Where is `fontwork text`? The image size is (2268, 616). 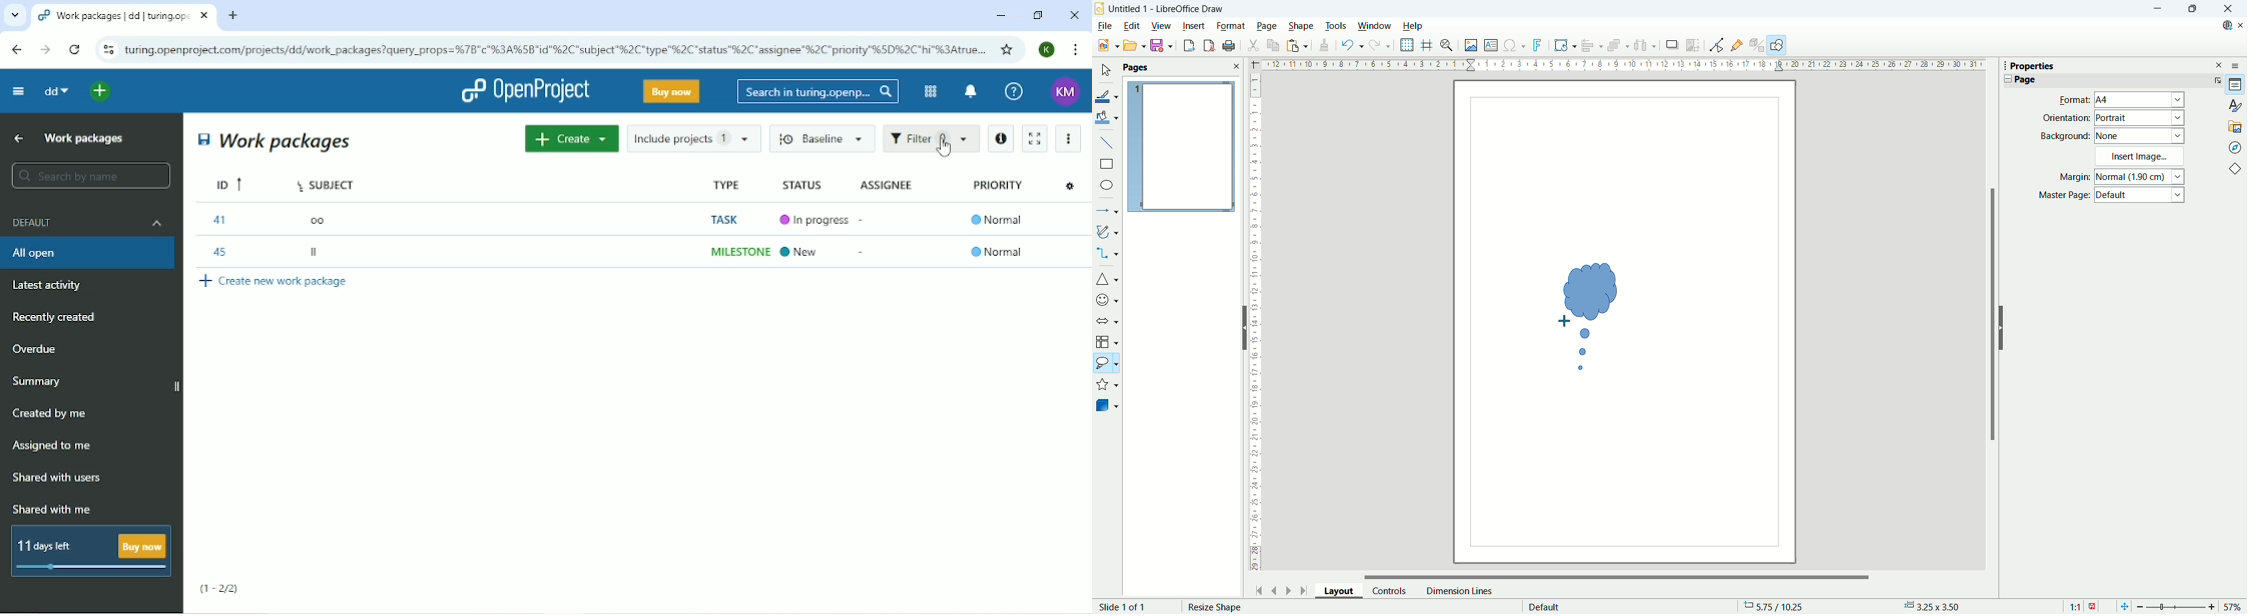 fontwork text is located at coordinates (1539, 46).